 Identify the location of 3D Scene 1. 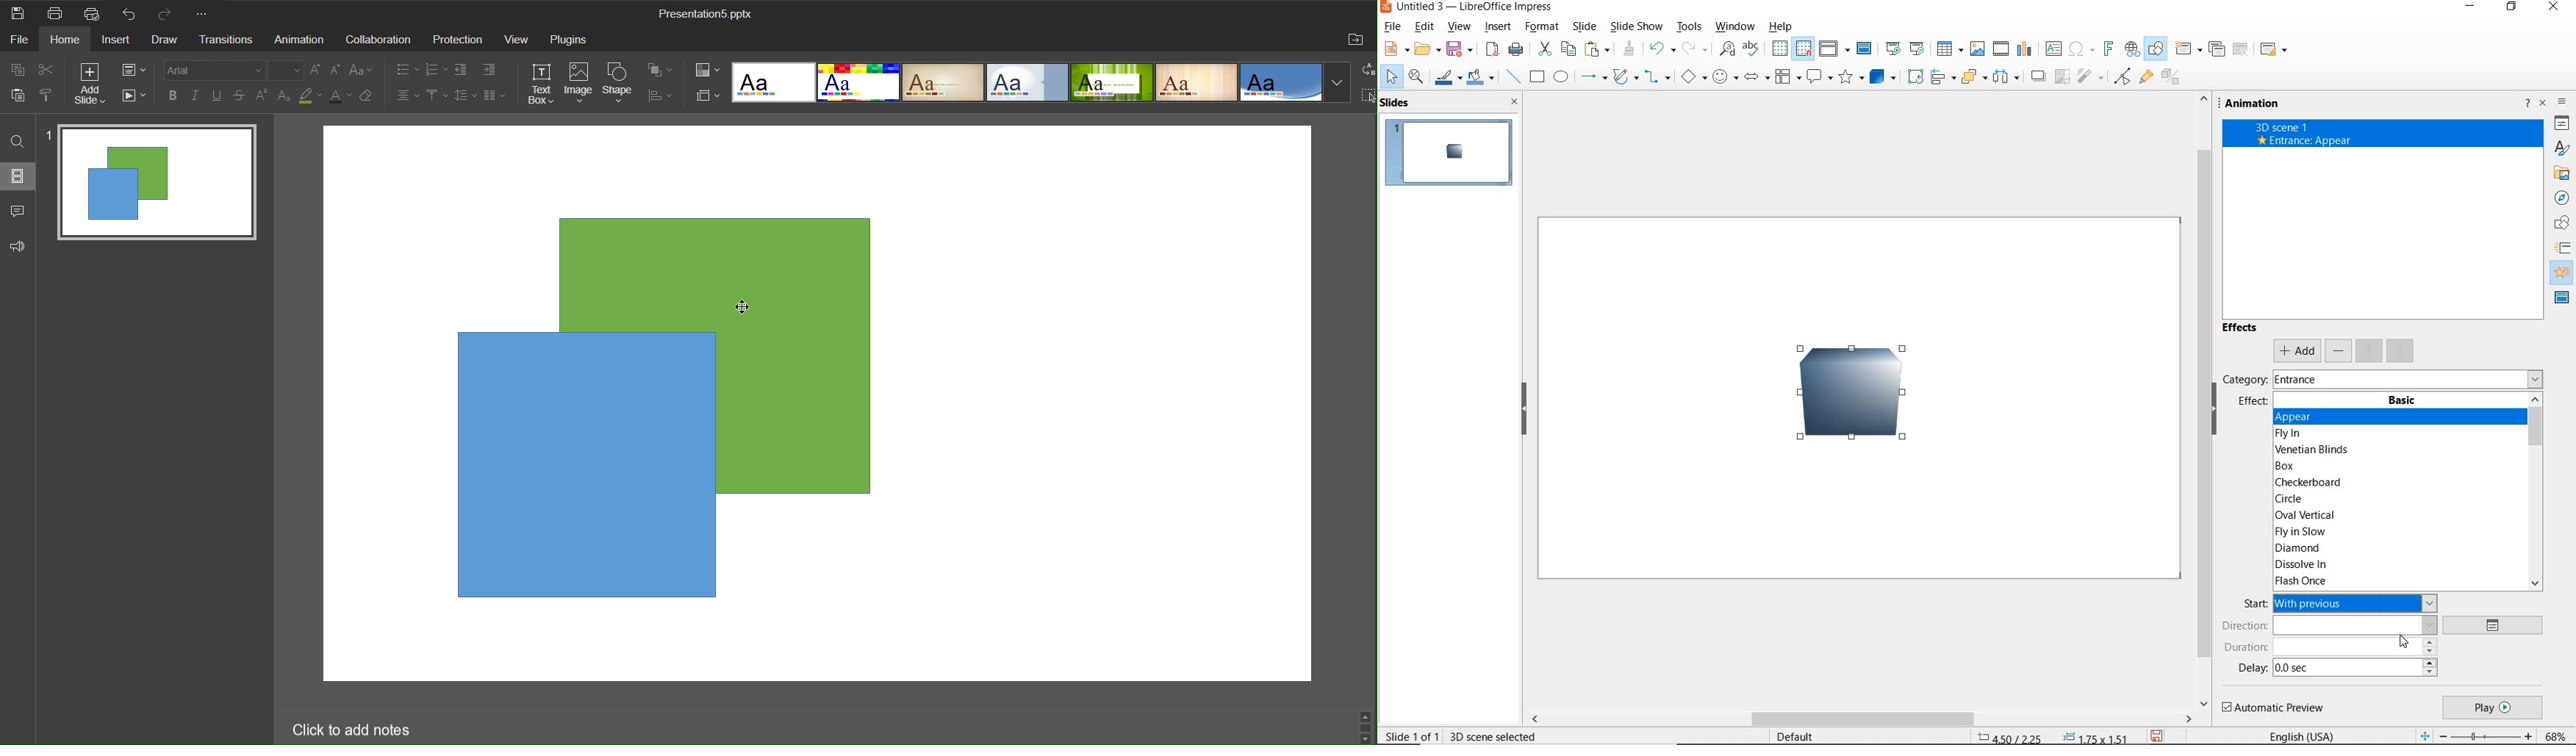
(2383, 126).